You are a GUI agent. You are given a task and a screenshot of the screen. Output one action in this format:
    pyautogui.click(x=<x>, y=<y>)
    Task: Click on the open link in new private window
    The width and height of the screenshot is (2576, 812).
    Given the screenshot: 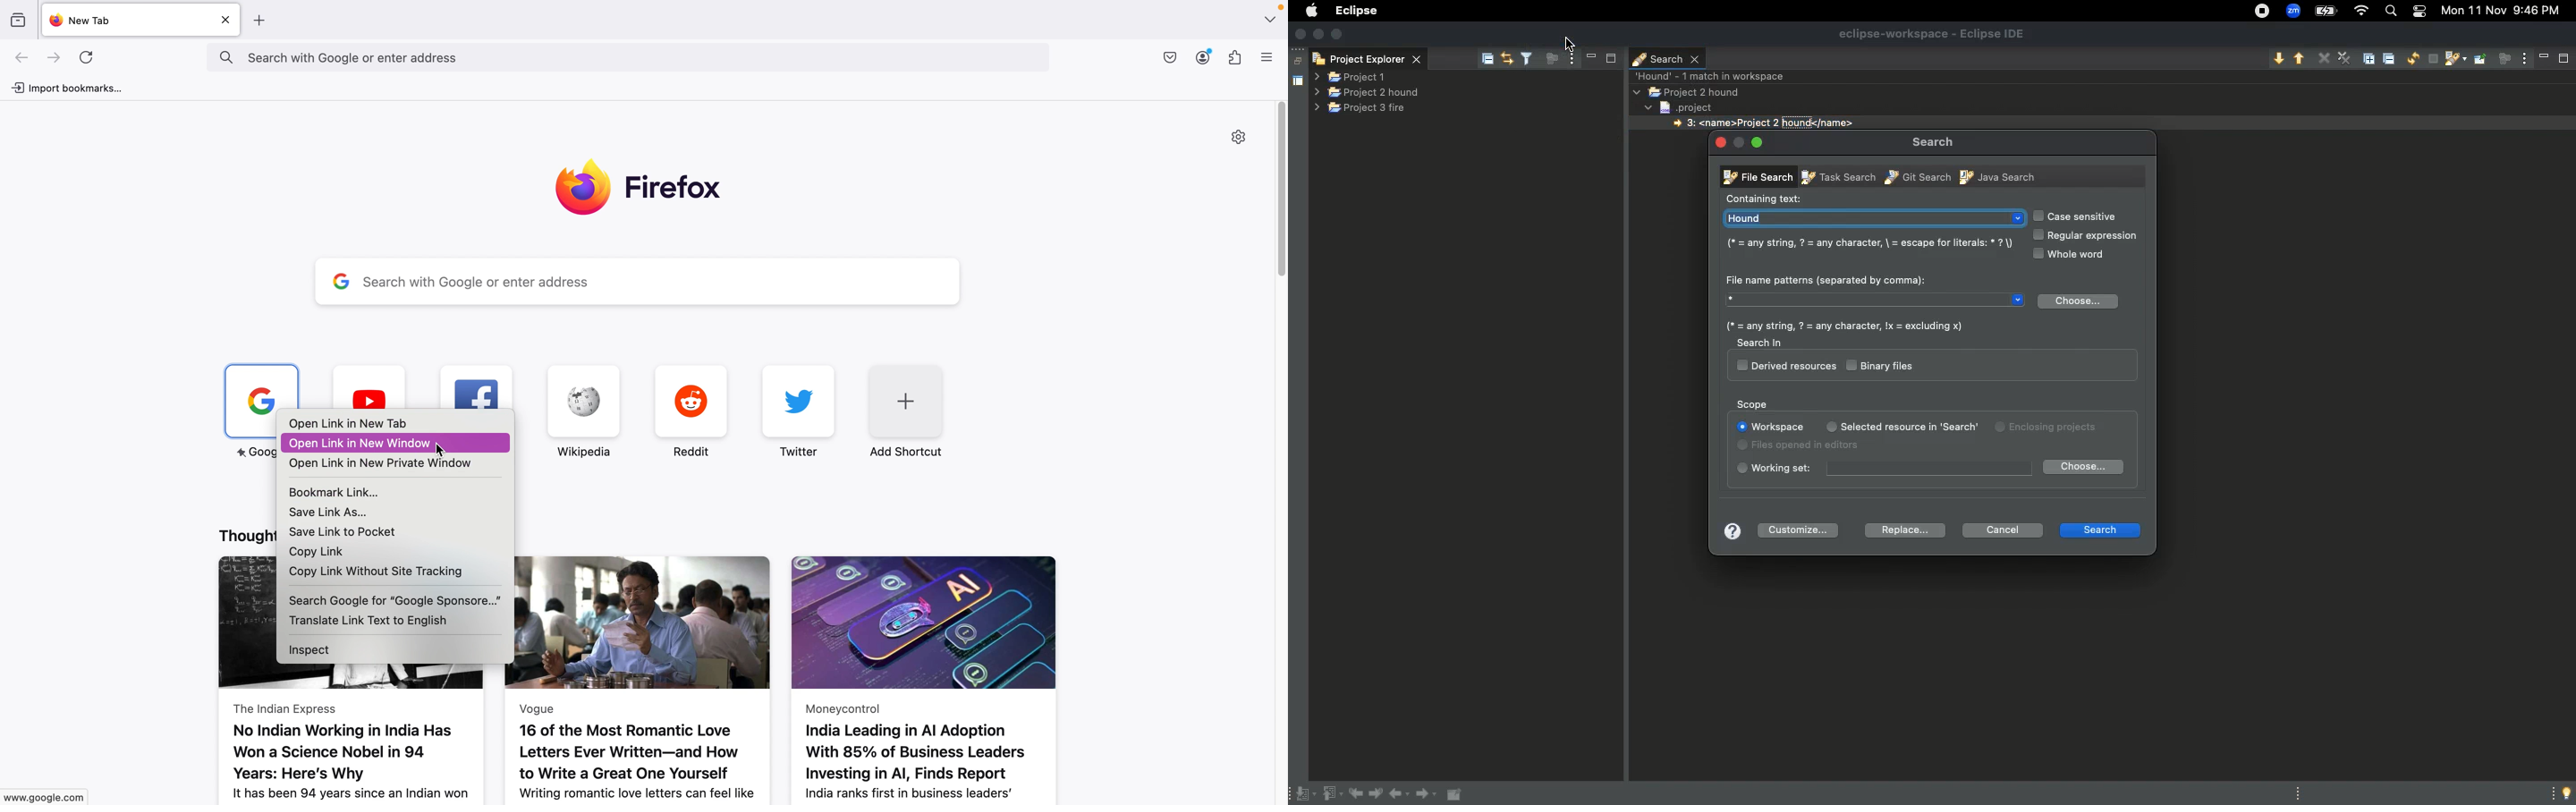 What is the action you would take?
    pyautogui.click(x=379, y=463)
    